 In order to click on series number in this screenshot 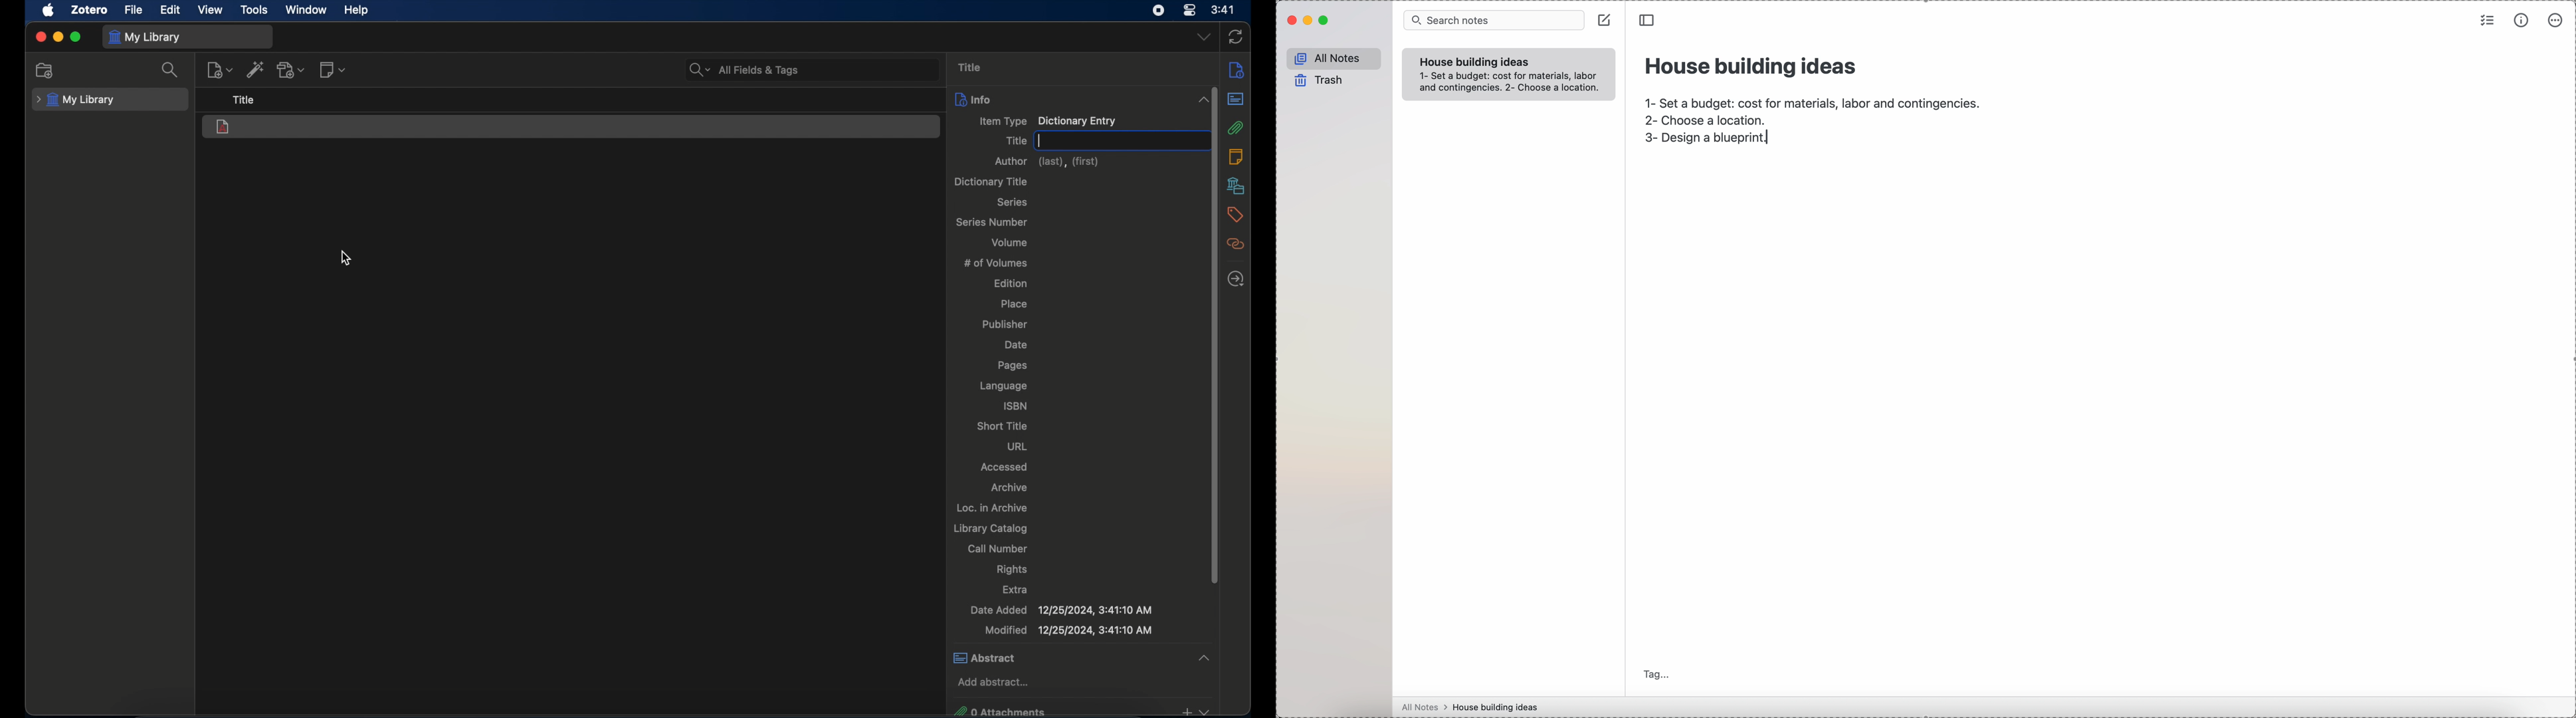, I will do `click(993, 221)`.